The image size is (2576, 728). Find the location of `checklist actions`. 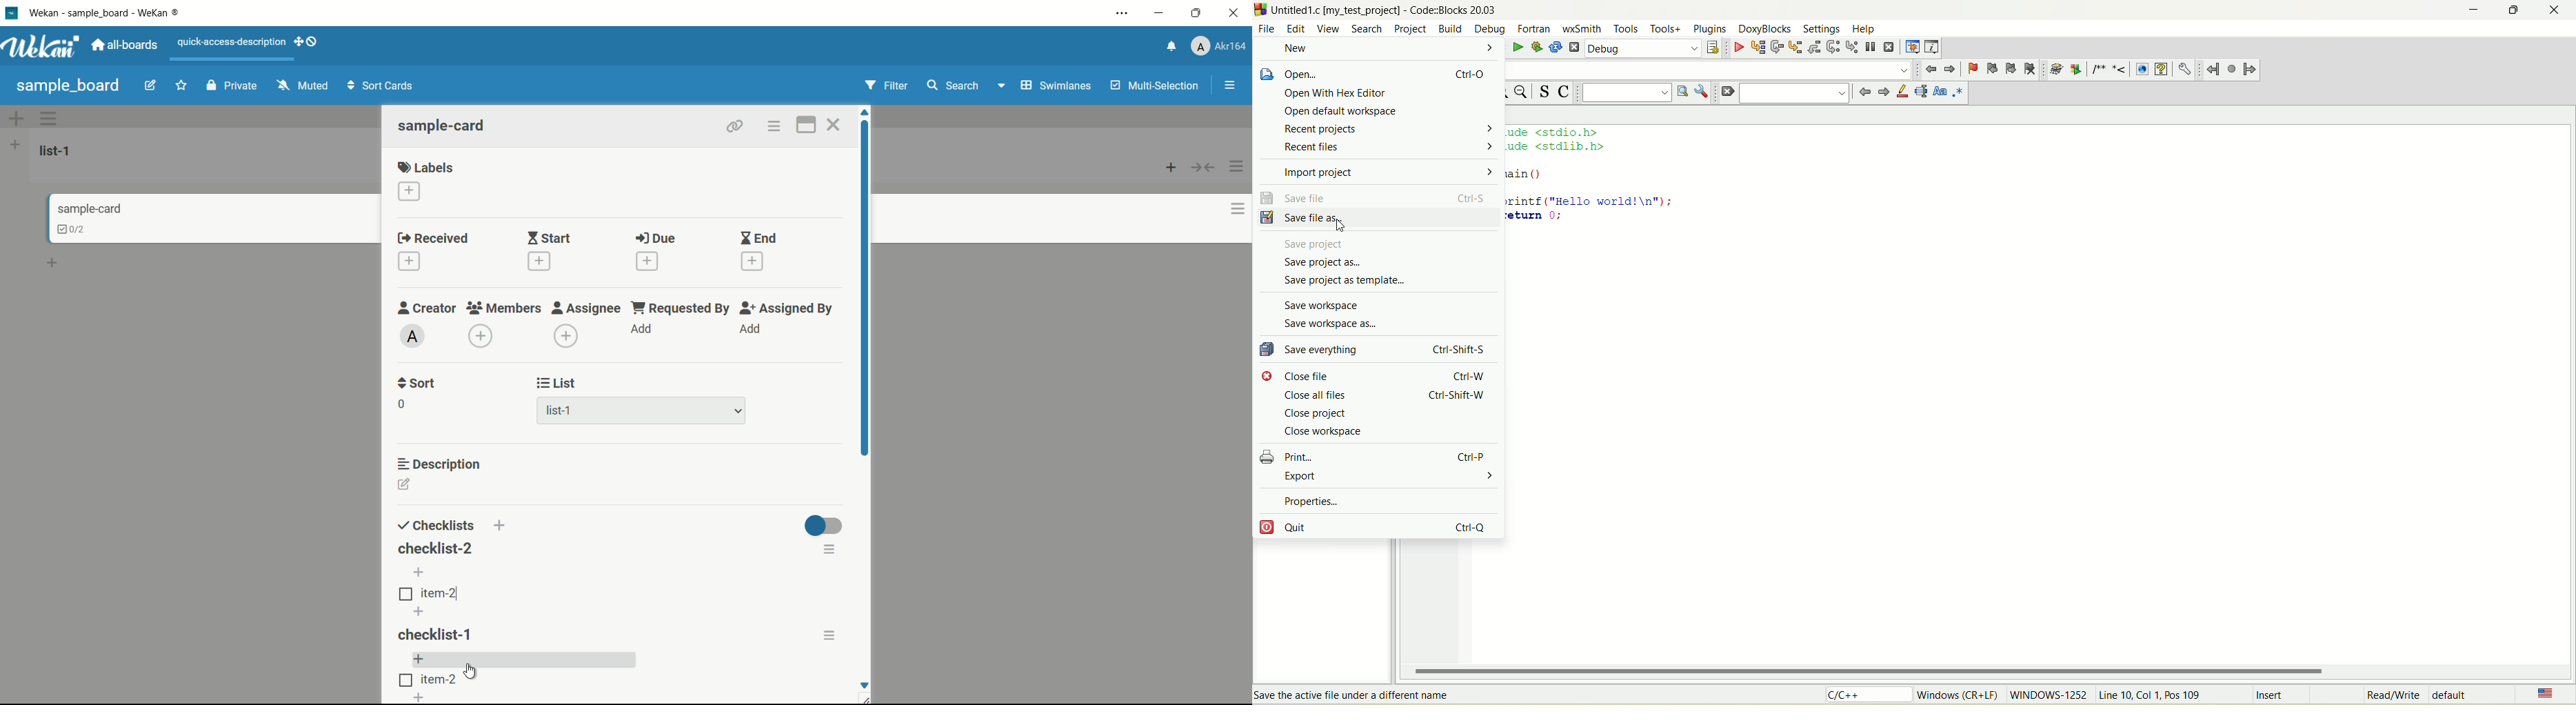

checklist actions is located at coordinates (831, 547).